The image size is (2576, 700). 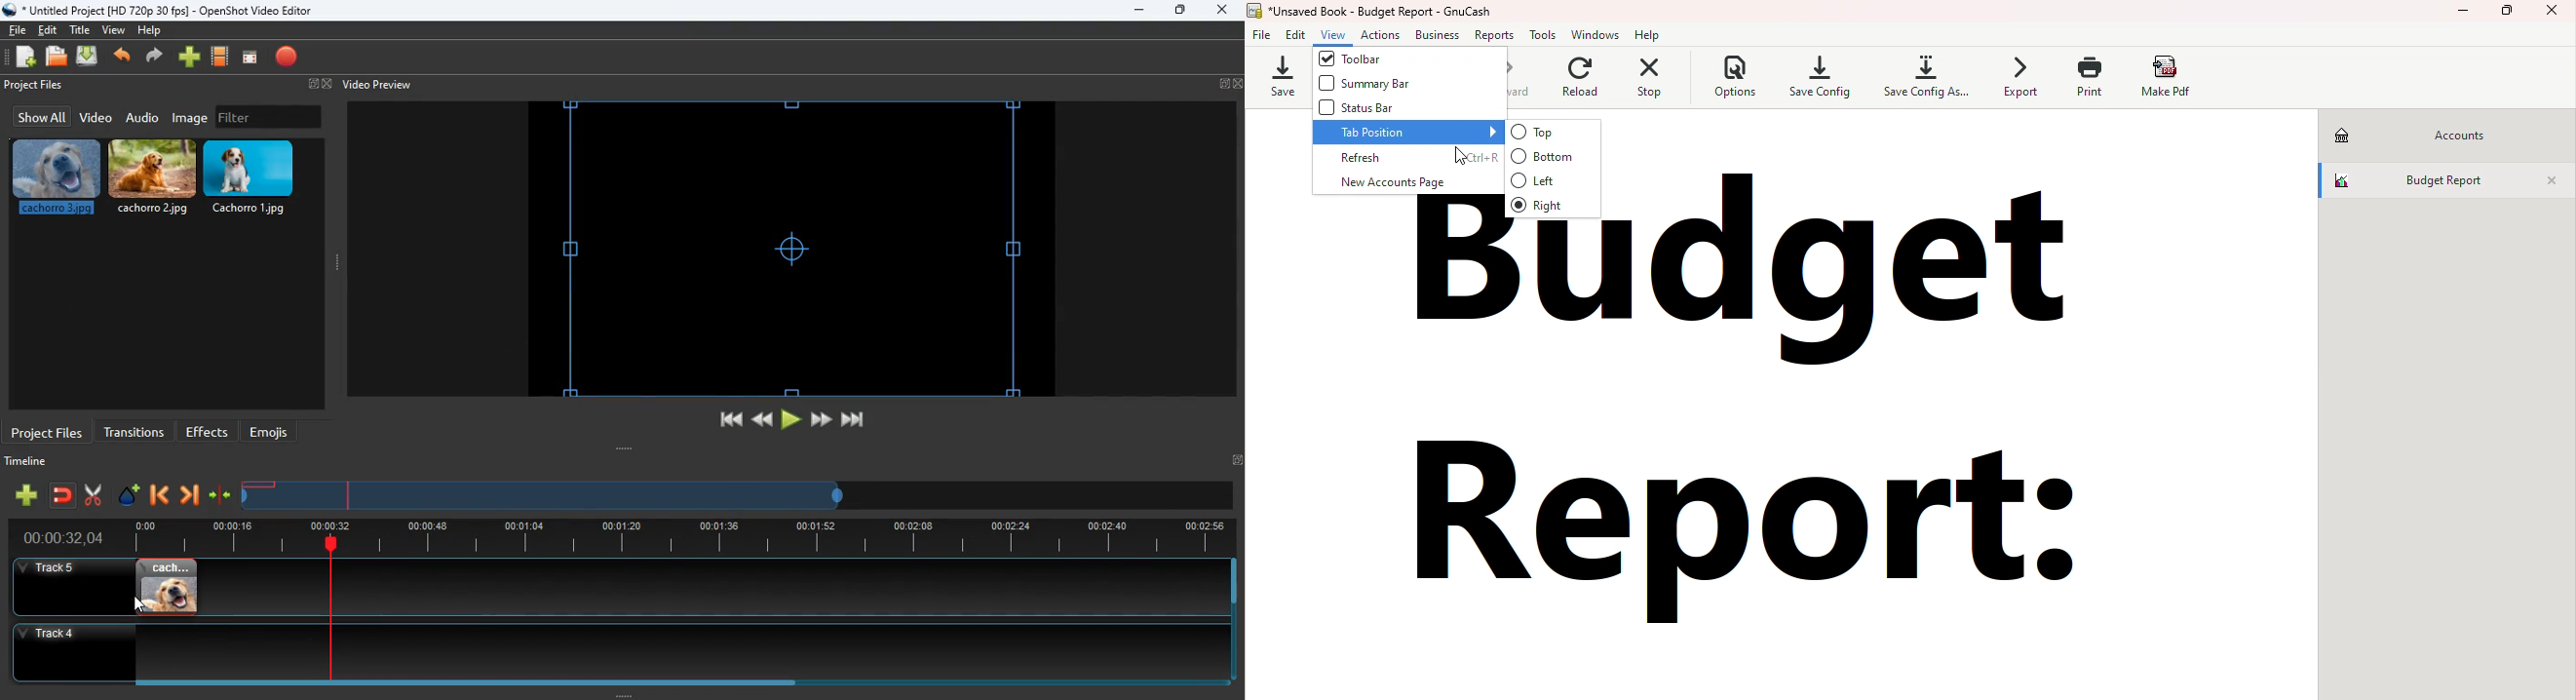 What do you see at coordinates (1236, 459) in the screenshot?
I see `Fullscreen` at bounding box center [1236, 459].